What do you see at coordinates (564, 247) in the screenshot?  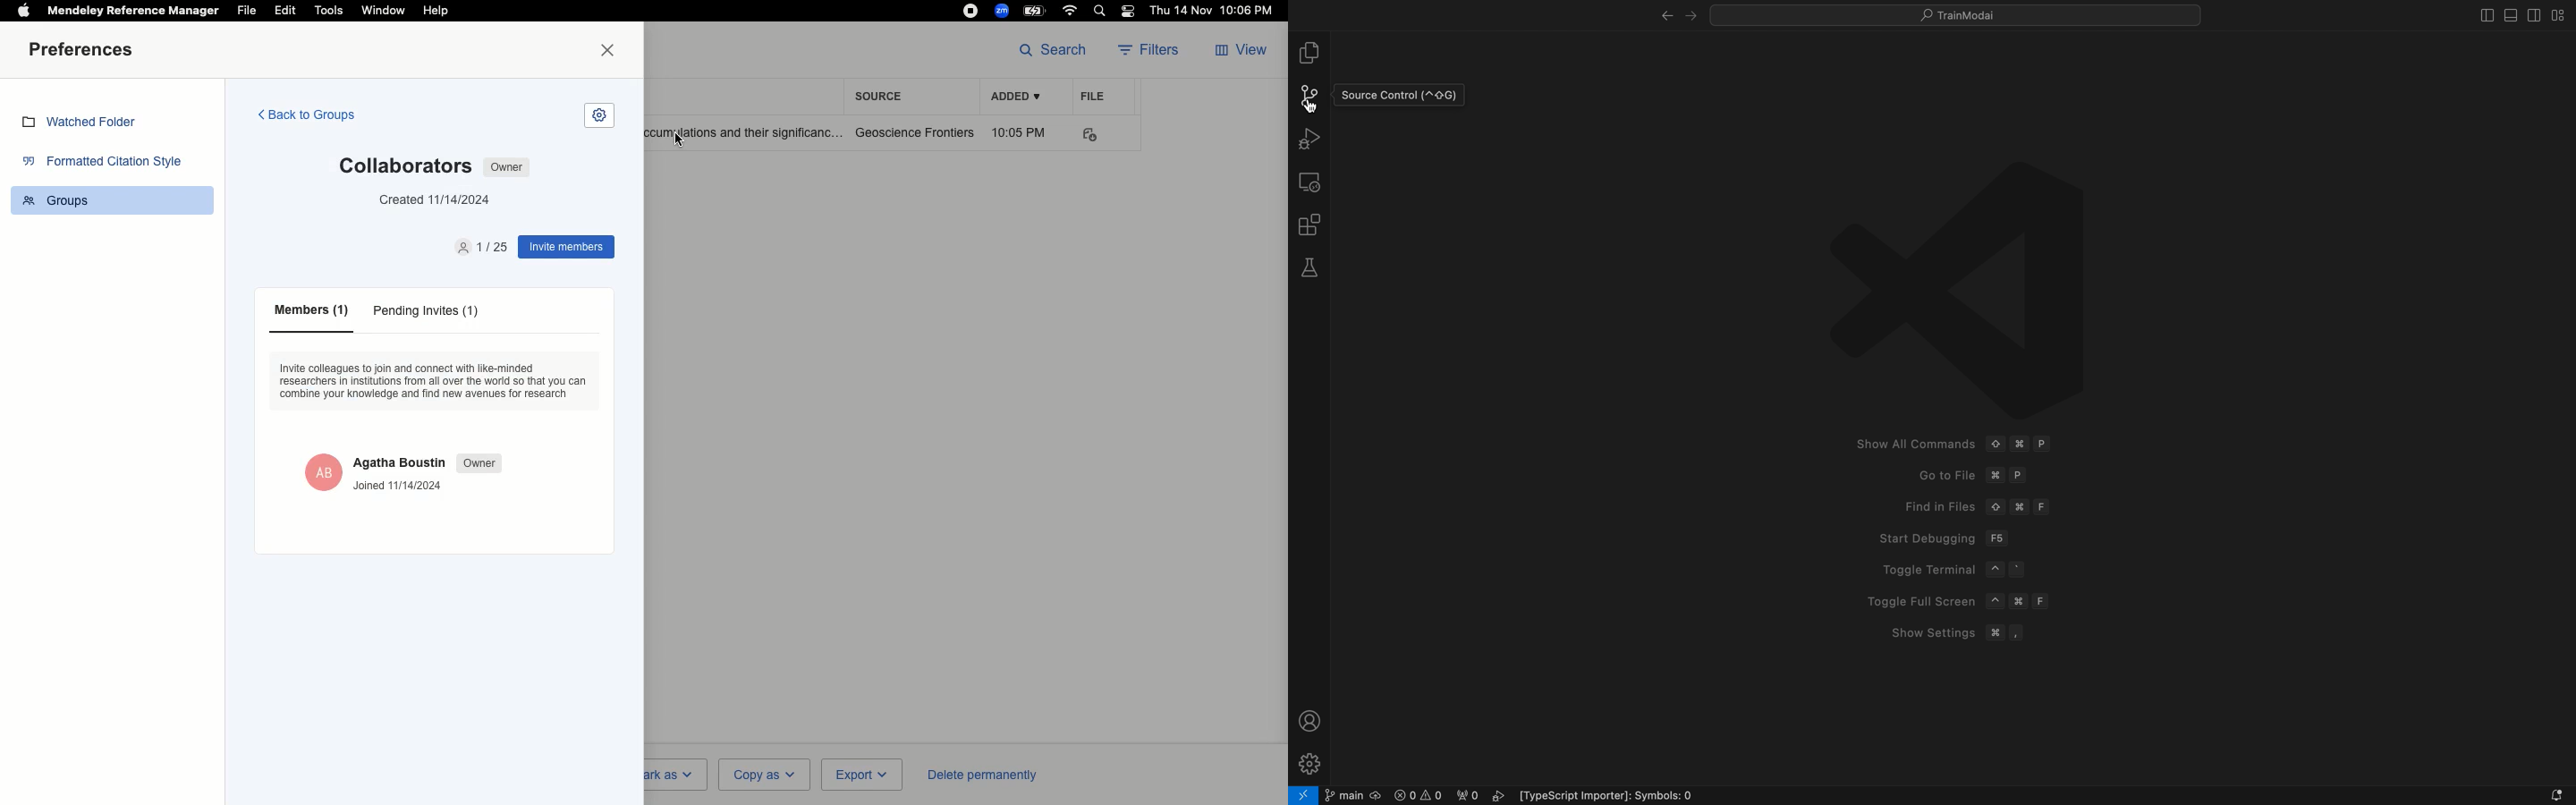 I see `Invite memebers` at bounding box center [564, 247].